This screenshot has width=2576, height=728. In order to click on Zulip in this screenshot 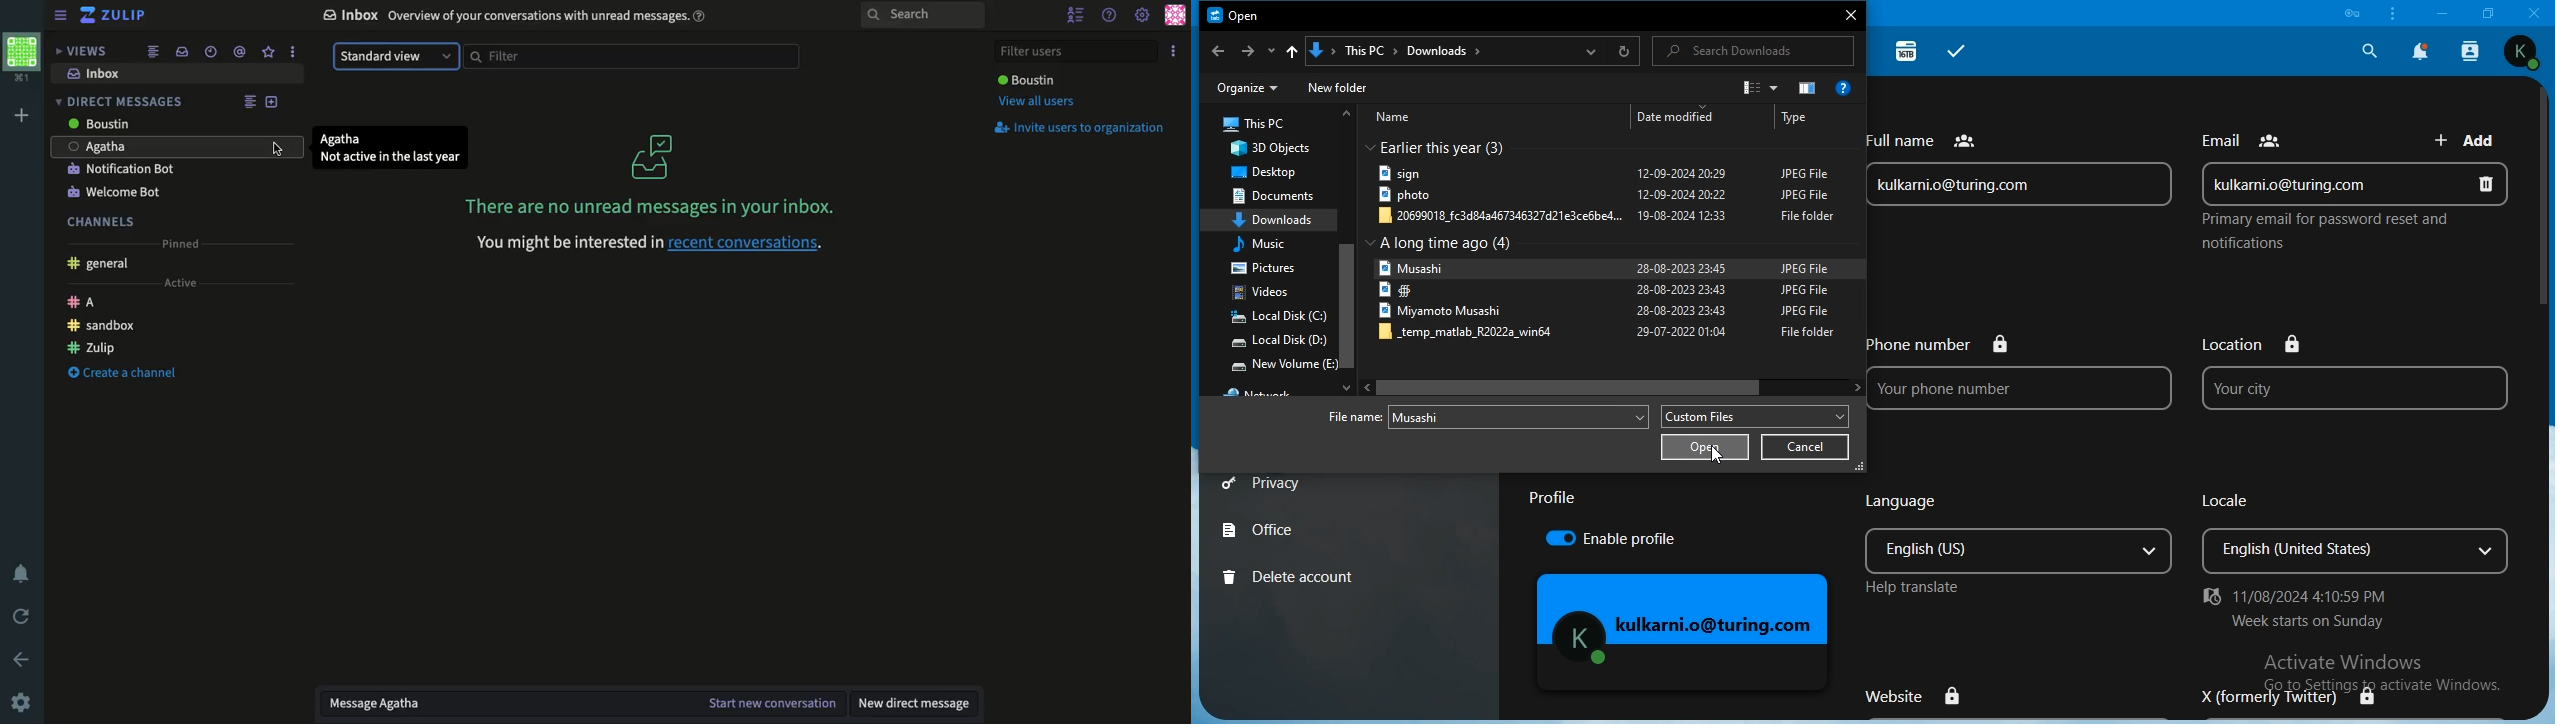, I will do `click(116, 17)`.